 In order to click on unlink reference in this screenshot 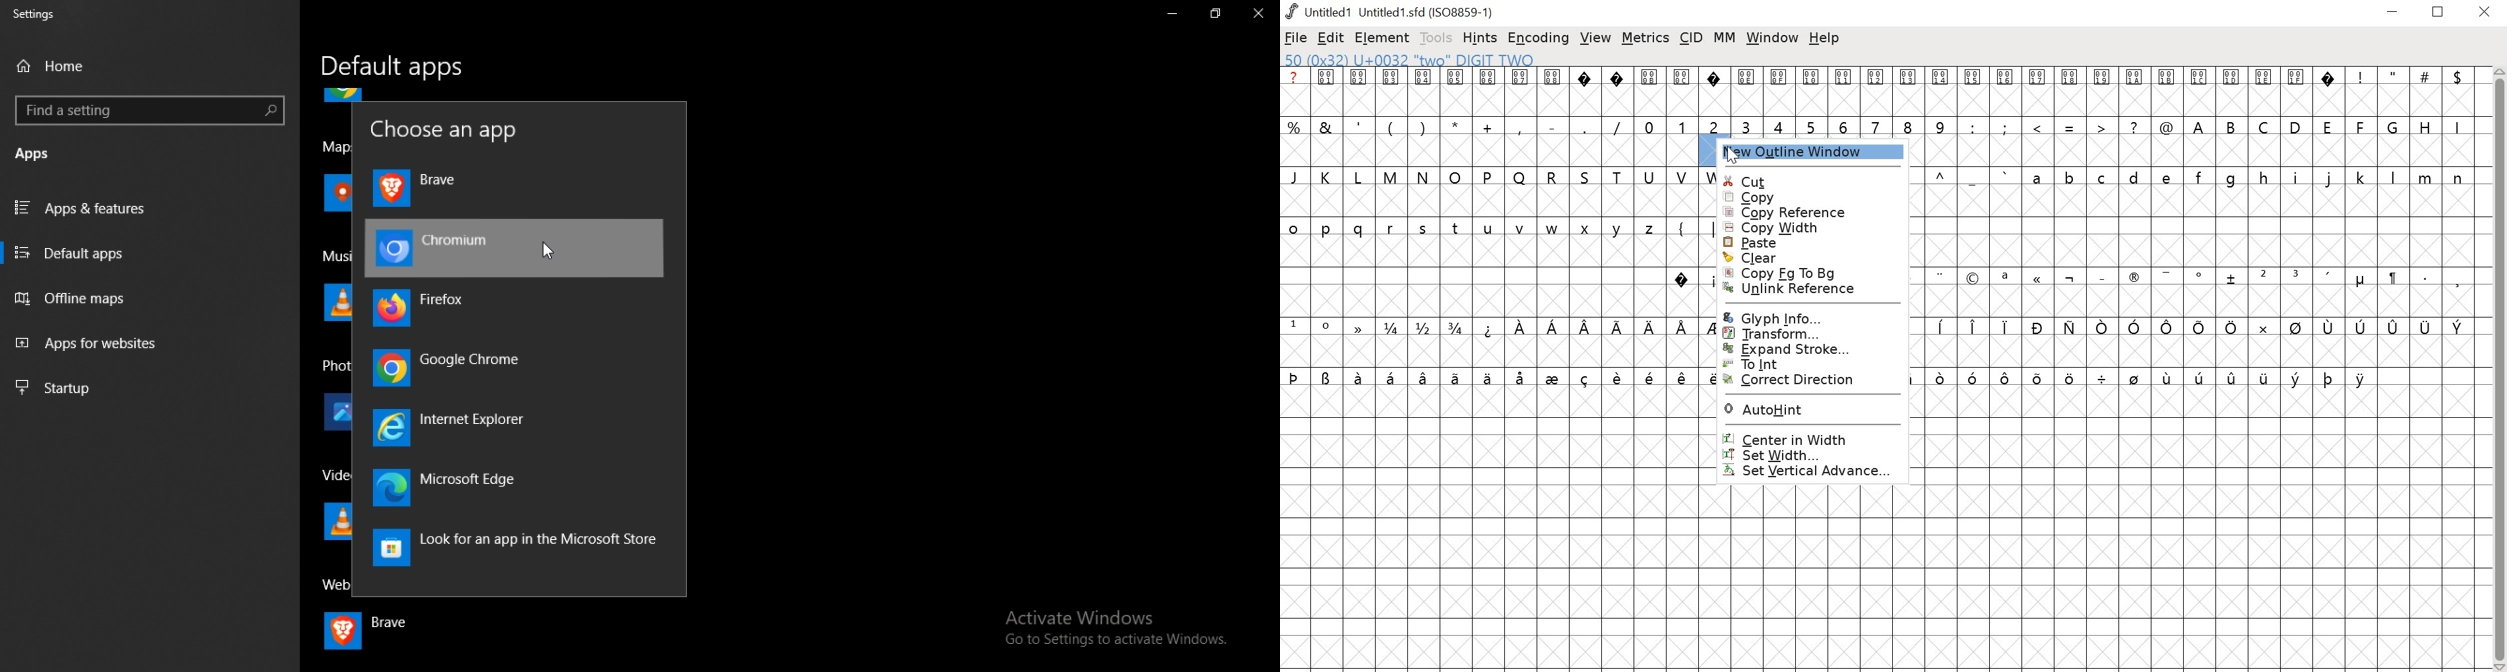, I will do `click(1807, 289)`.